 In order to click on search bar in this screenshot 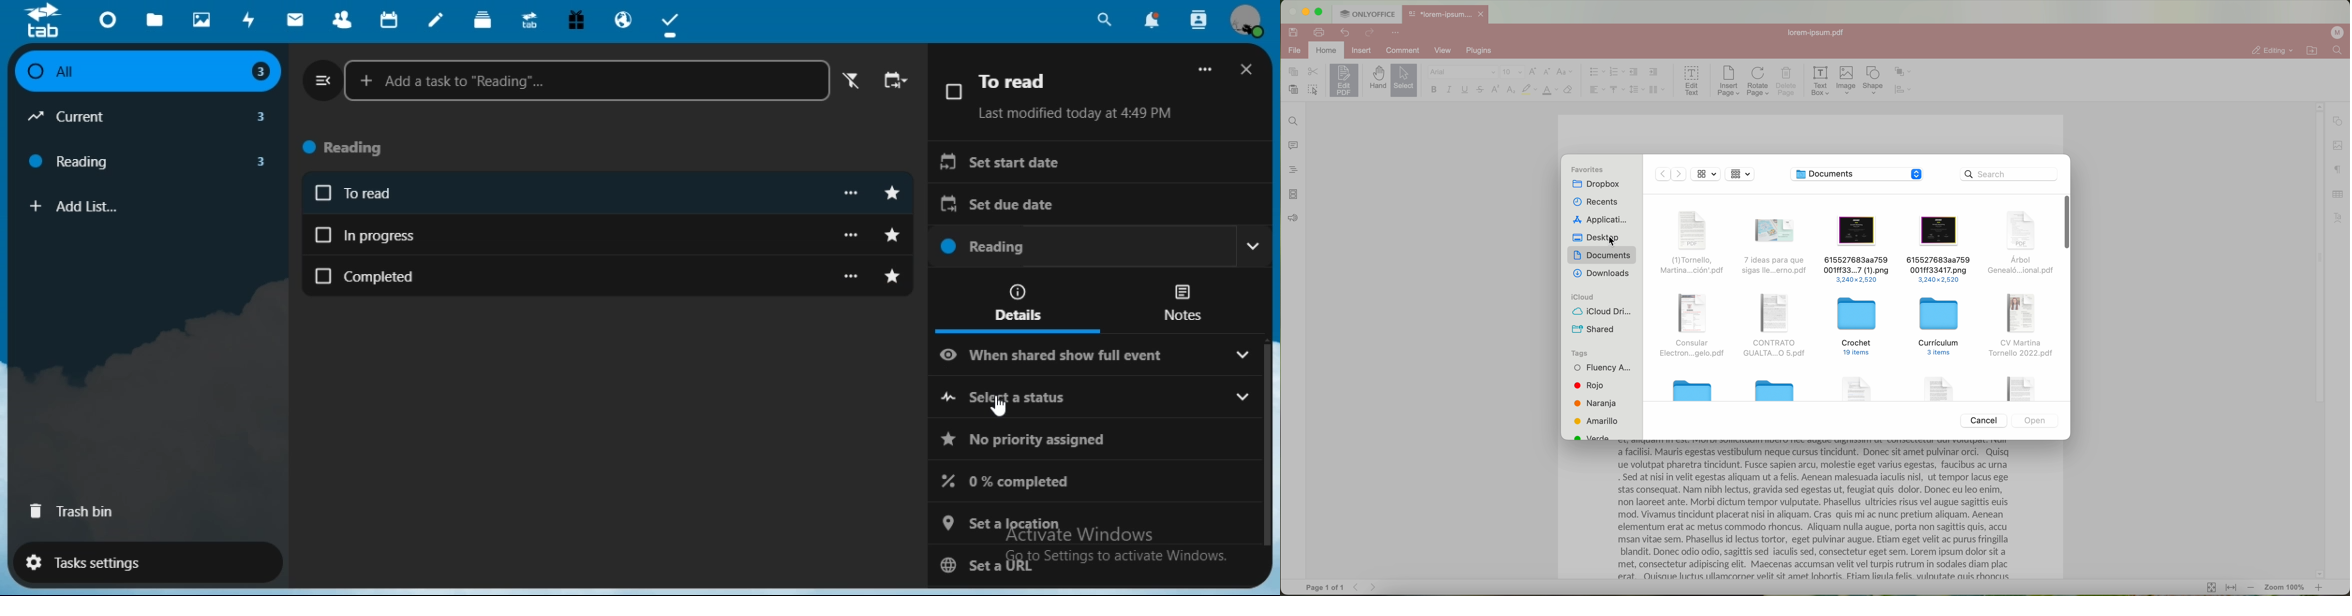, I will do `click(2010, 174)`.